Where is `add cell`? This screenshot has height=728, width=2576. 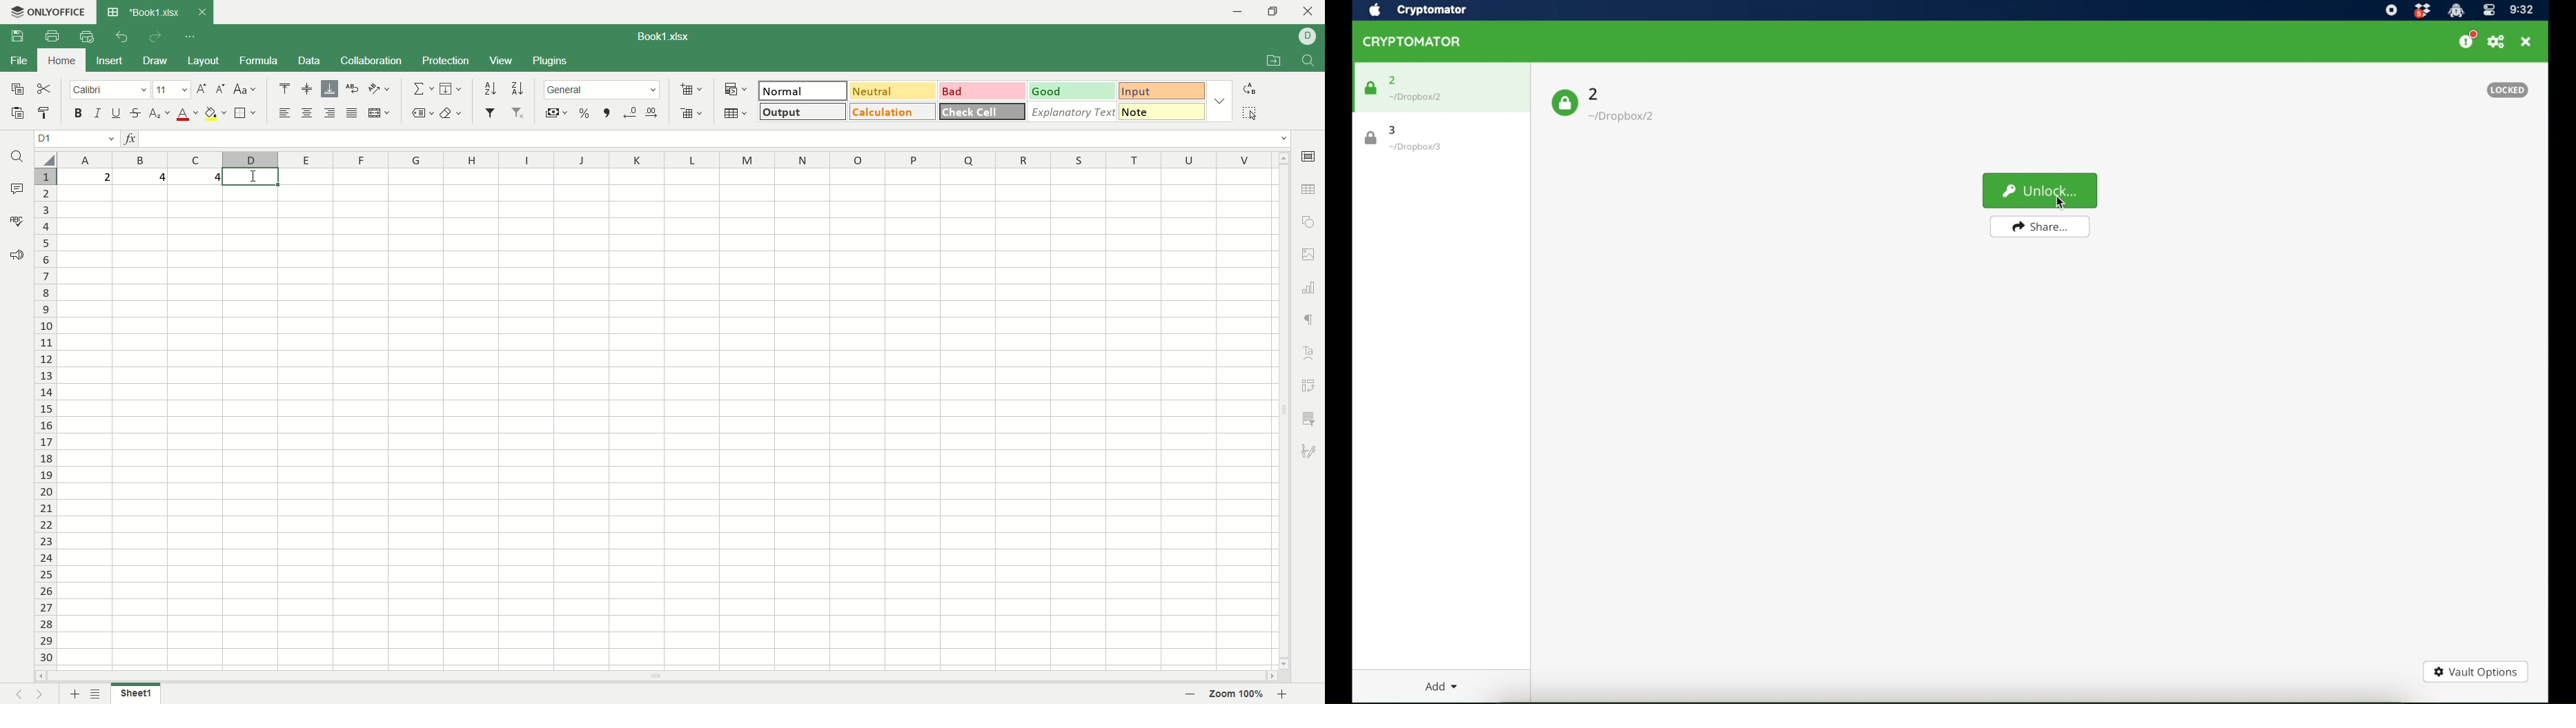 add cell is located at coordinates (689, 90).